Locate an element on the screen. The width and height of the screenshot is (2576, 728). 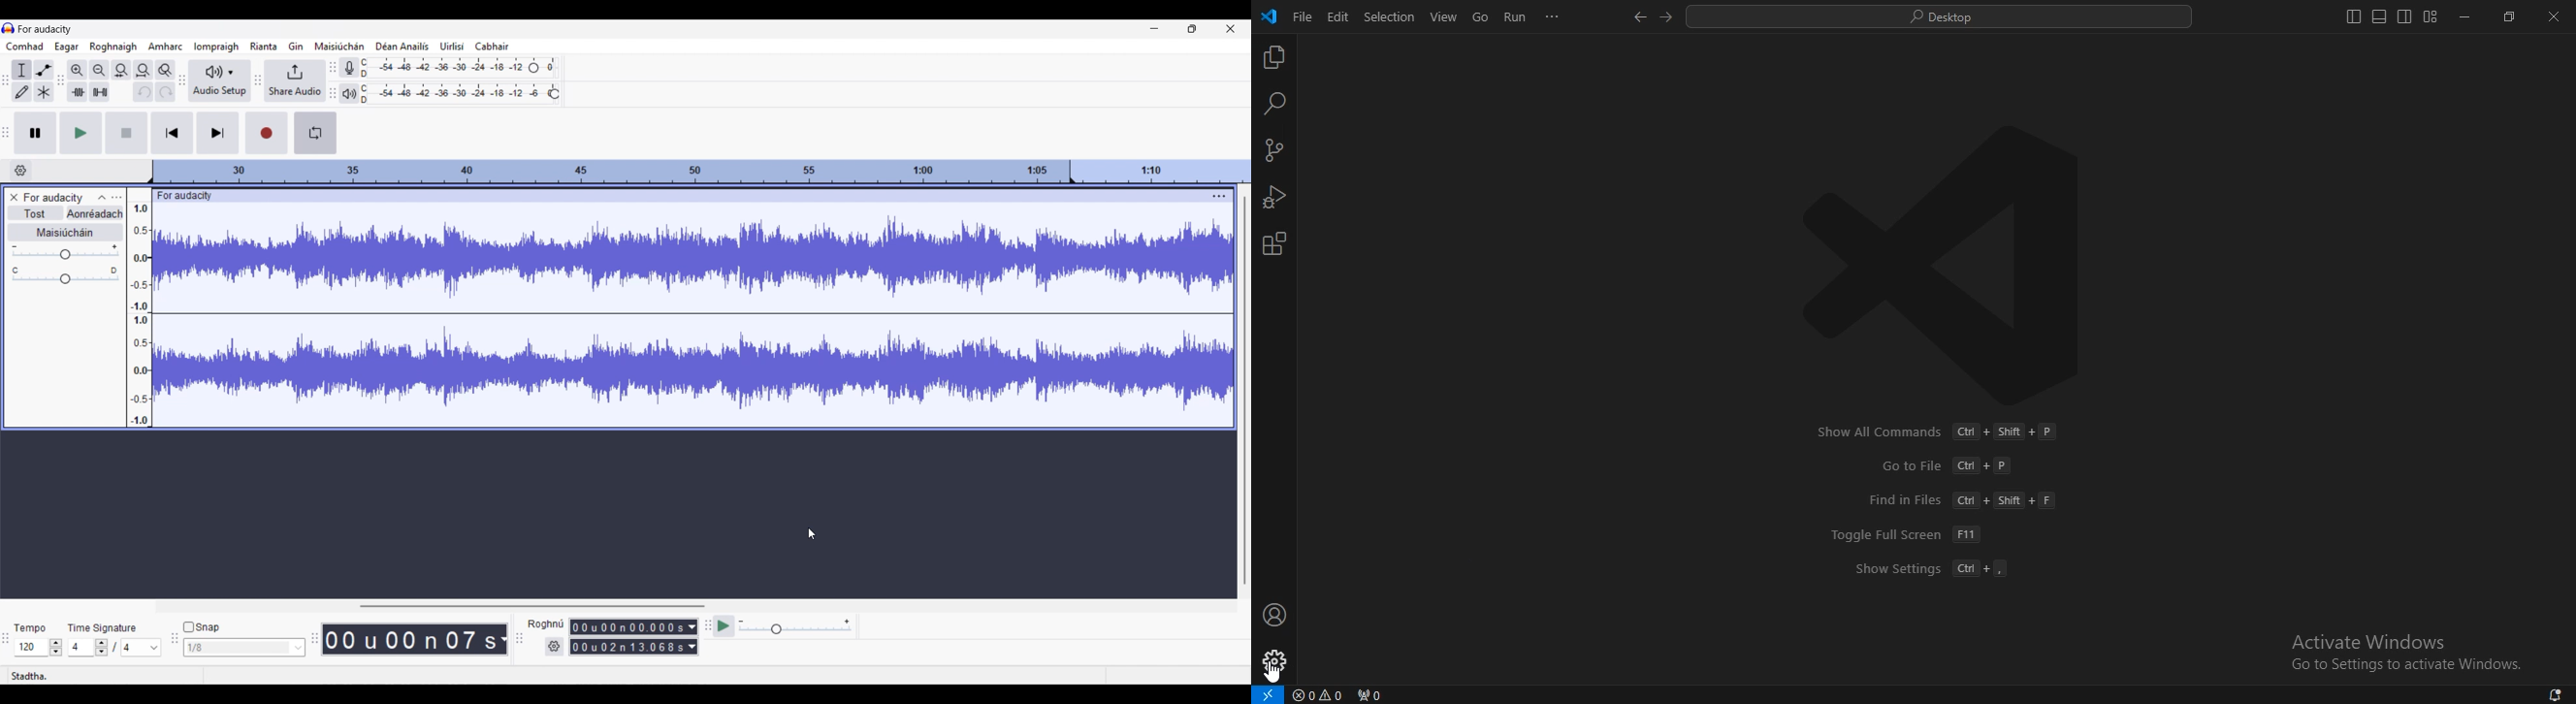
Show in smaller tab is located at coordinates (1192, 29).